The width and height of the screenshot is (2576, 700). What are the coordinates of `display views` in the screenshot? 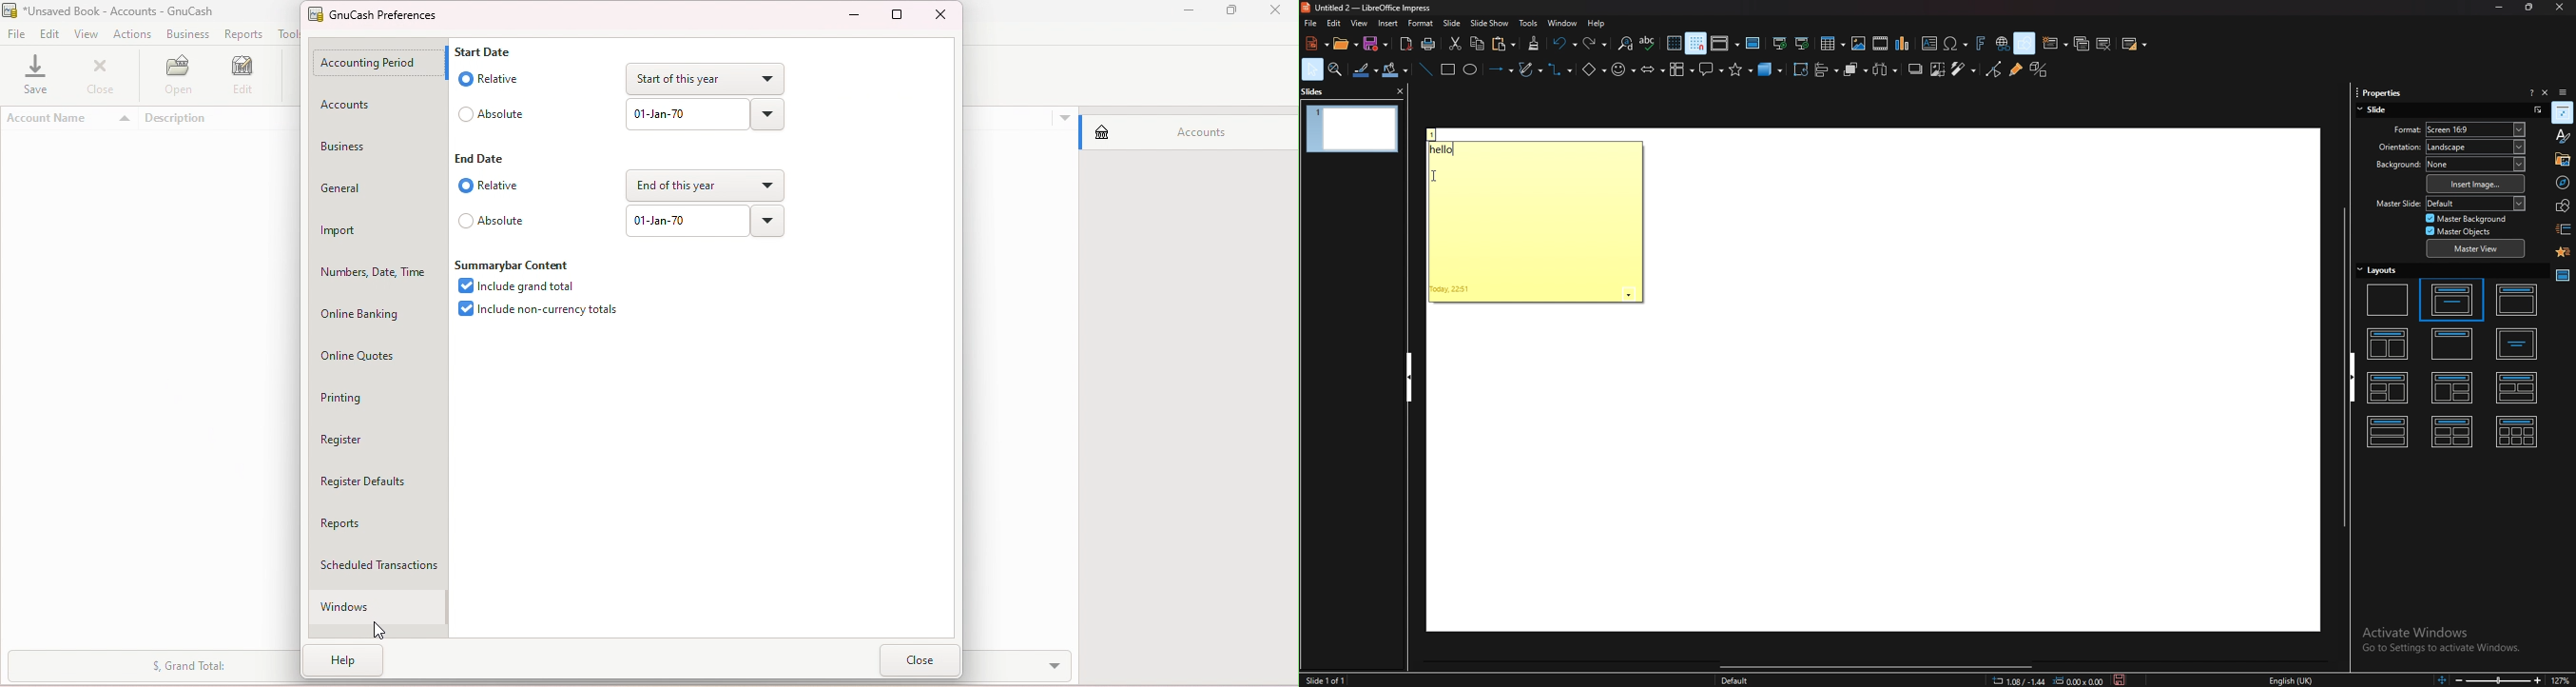 It's located at (1725, 45).